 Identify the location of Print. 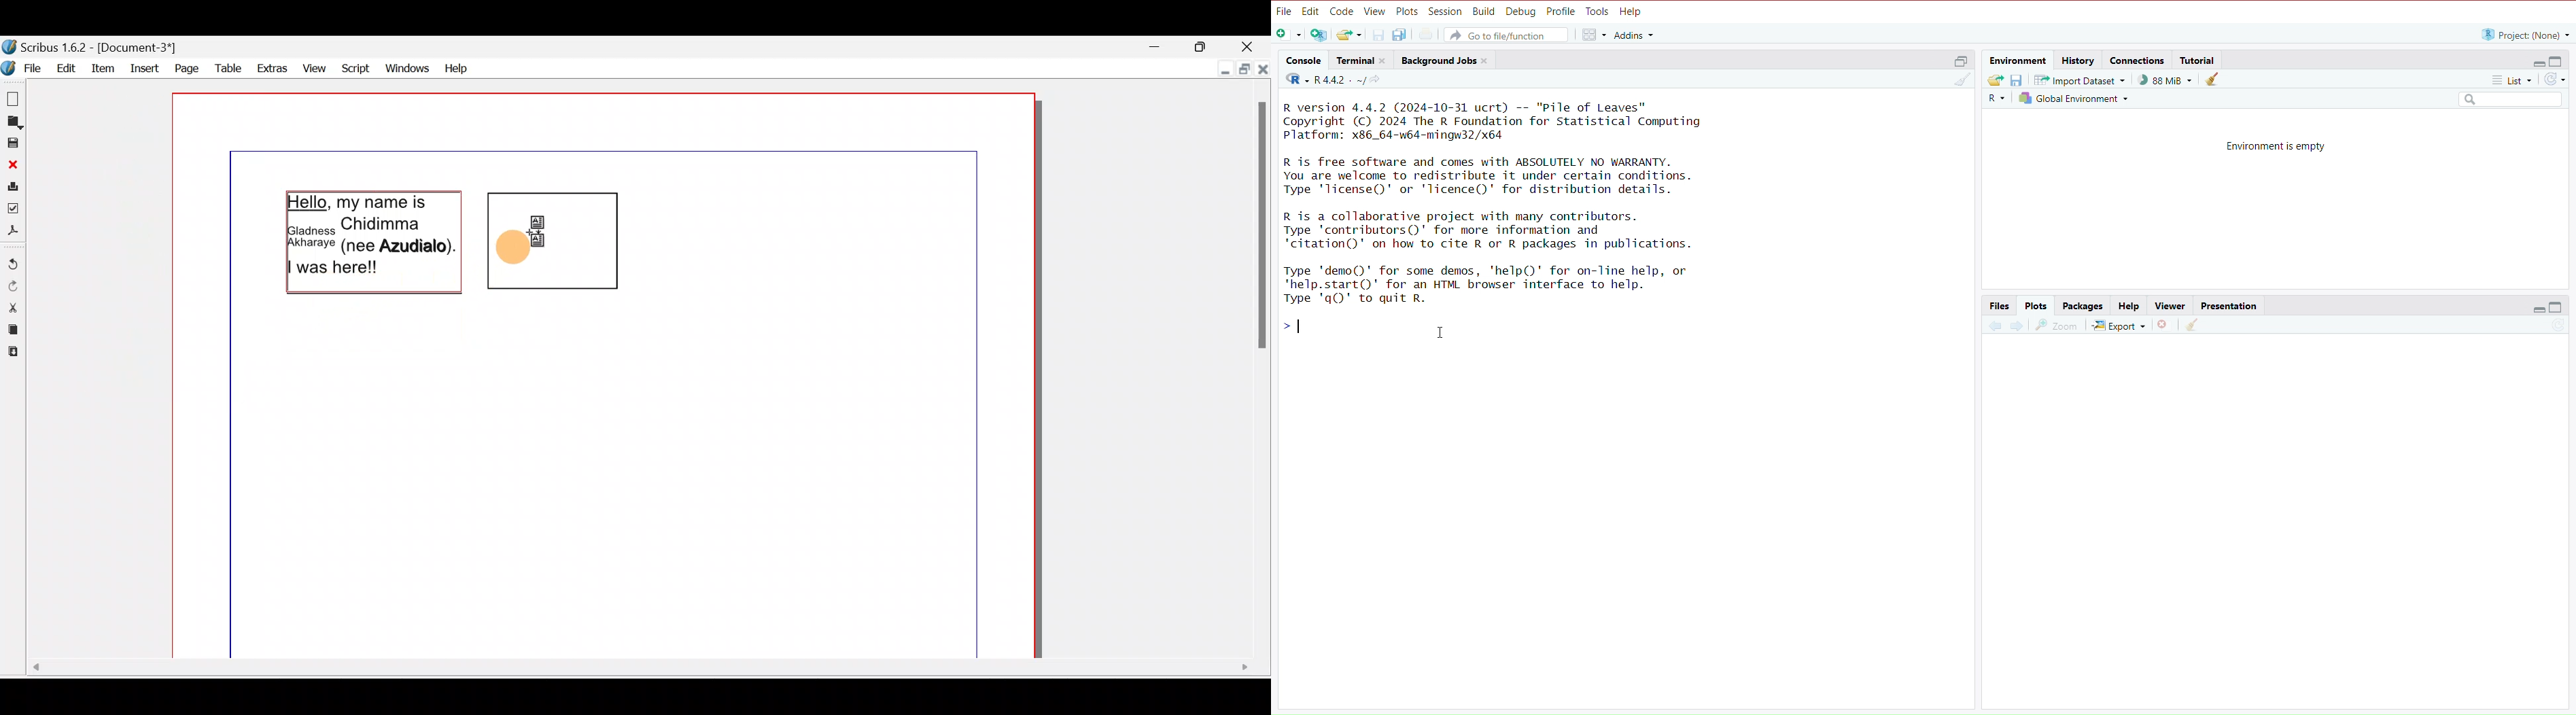
(13, 185).